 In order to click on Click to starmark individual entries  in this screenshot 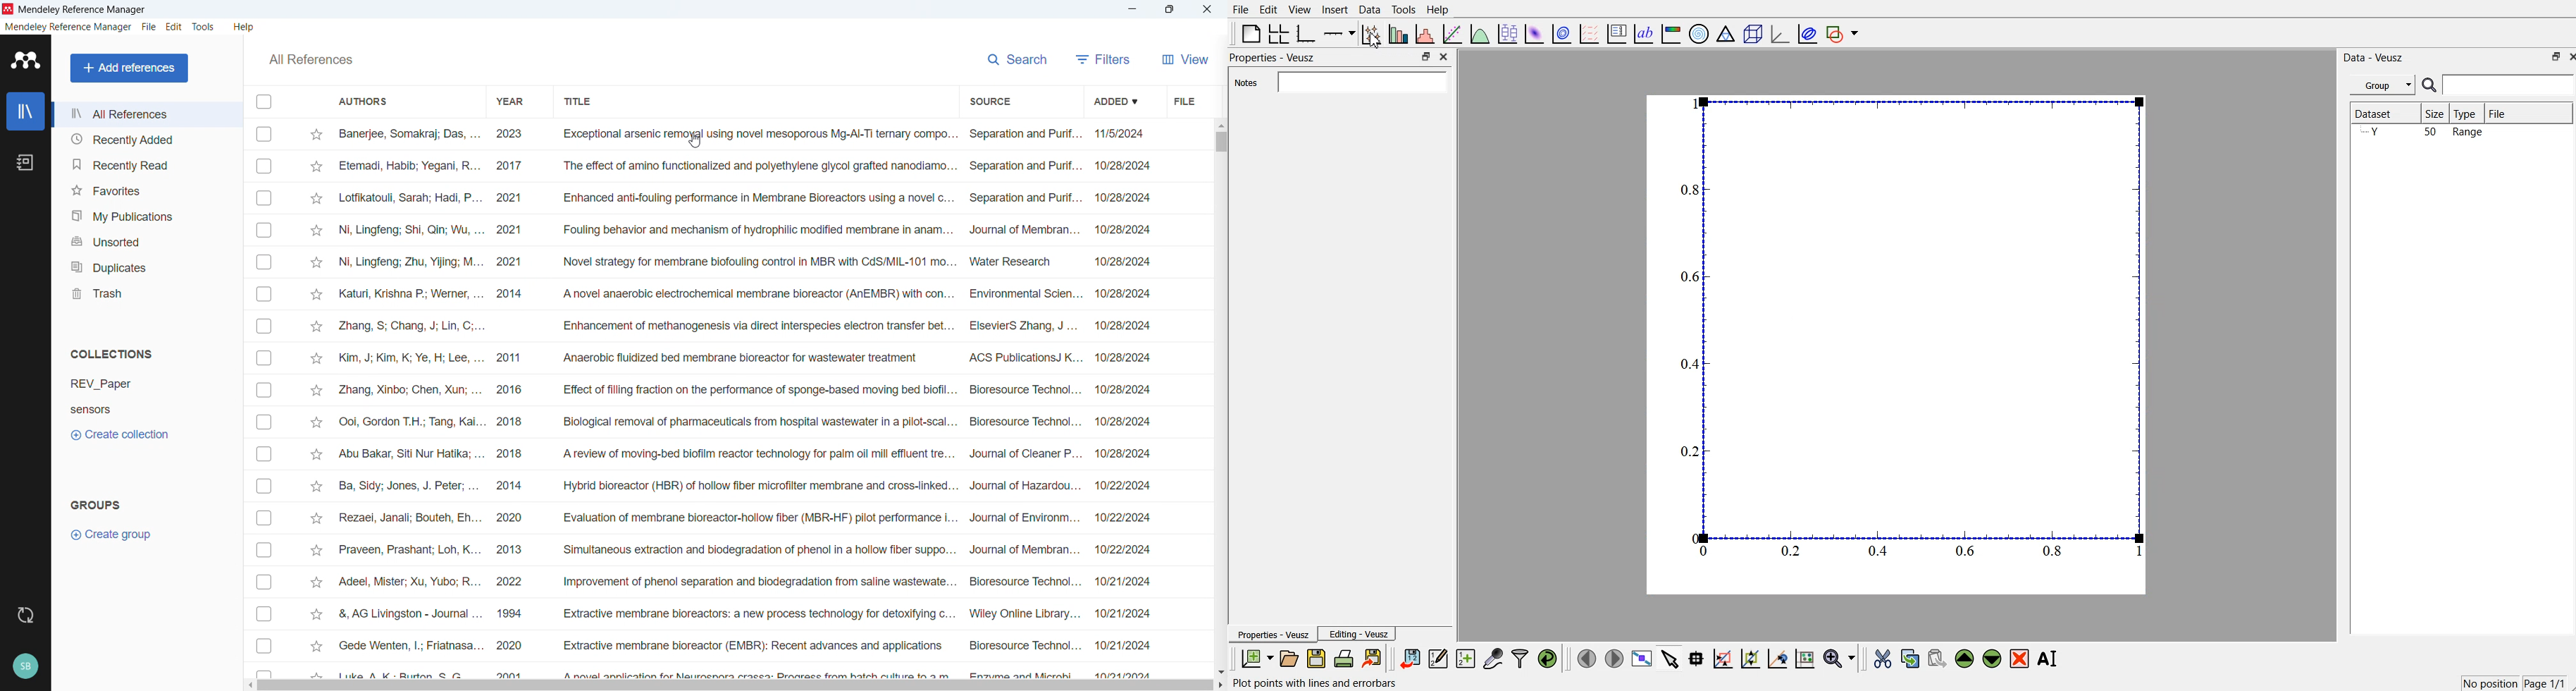, I will do `click(315, 134)`.